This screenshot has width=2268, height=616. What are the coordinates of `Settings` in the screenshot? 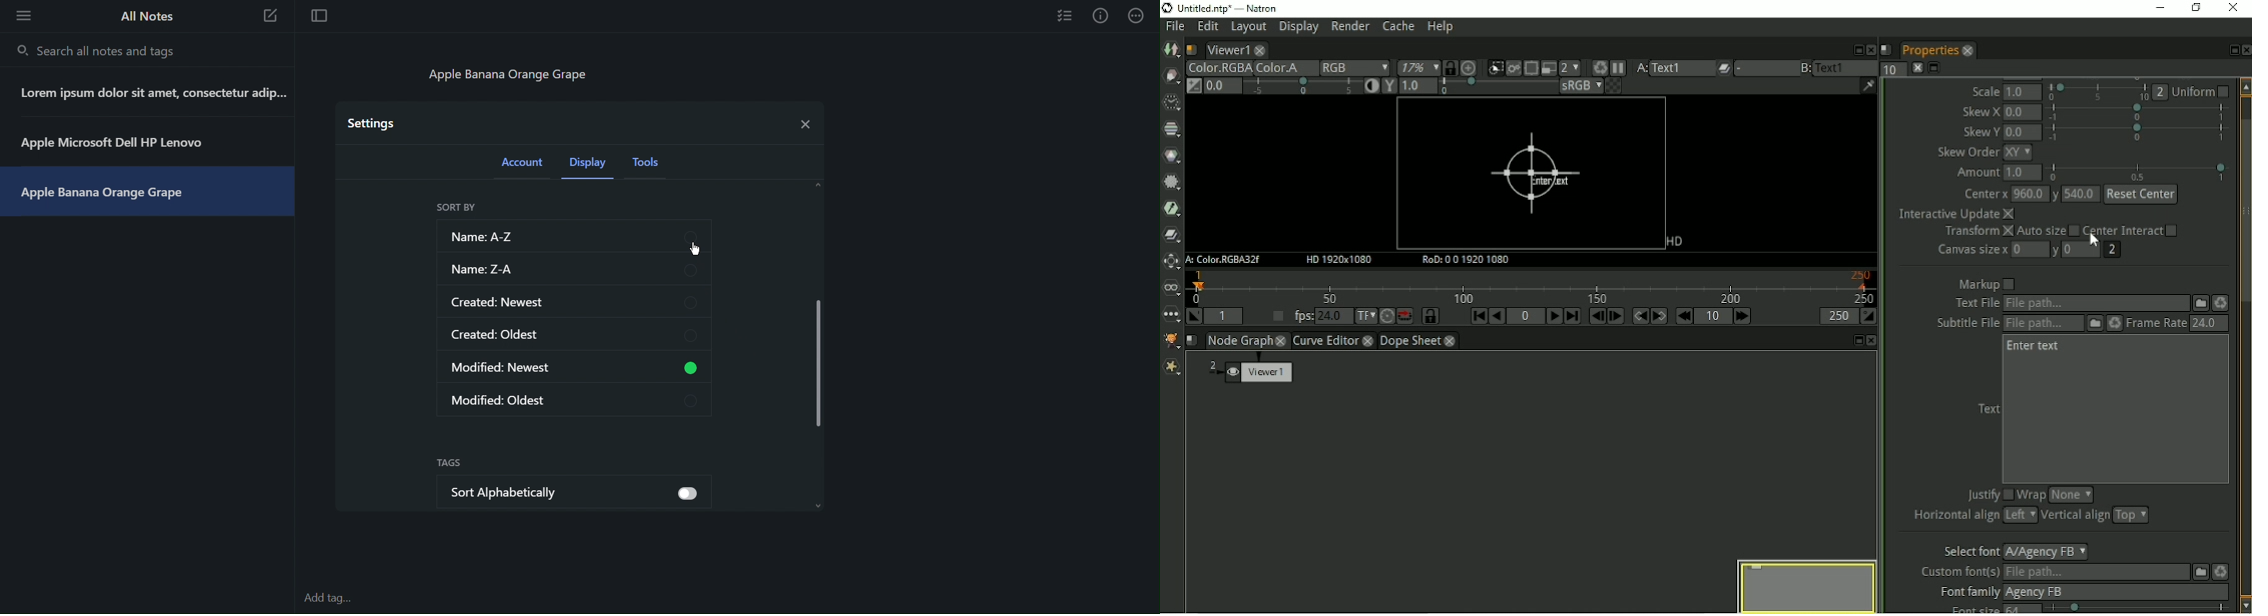 It's located at (373, 122).